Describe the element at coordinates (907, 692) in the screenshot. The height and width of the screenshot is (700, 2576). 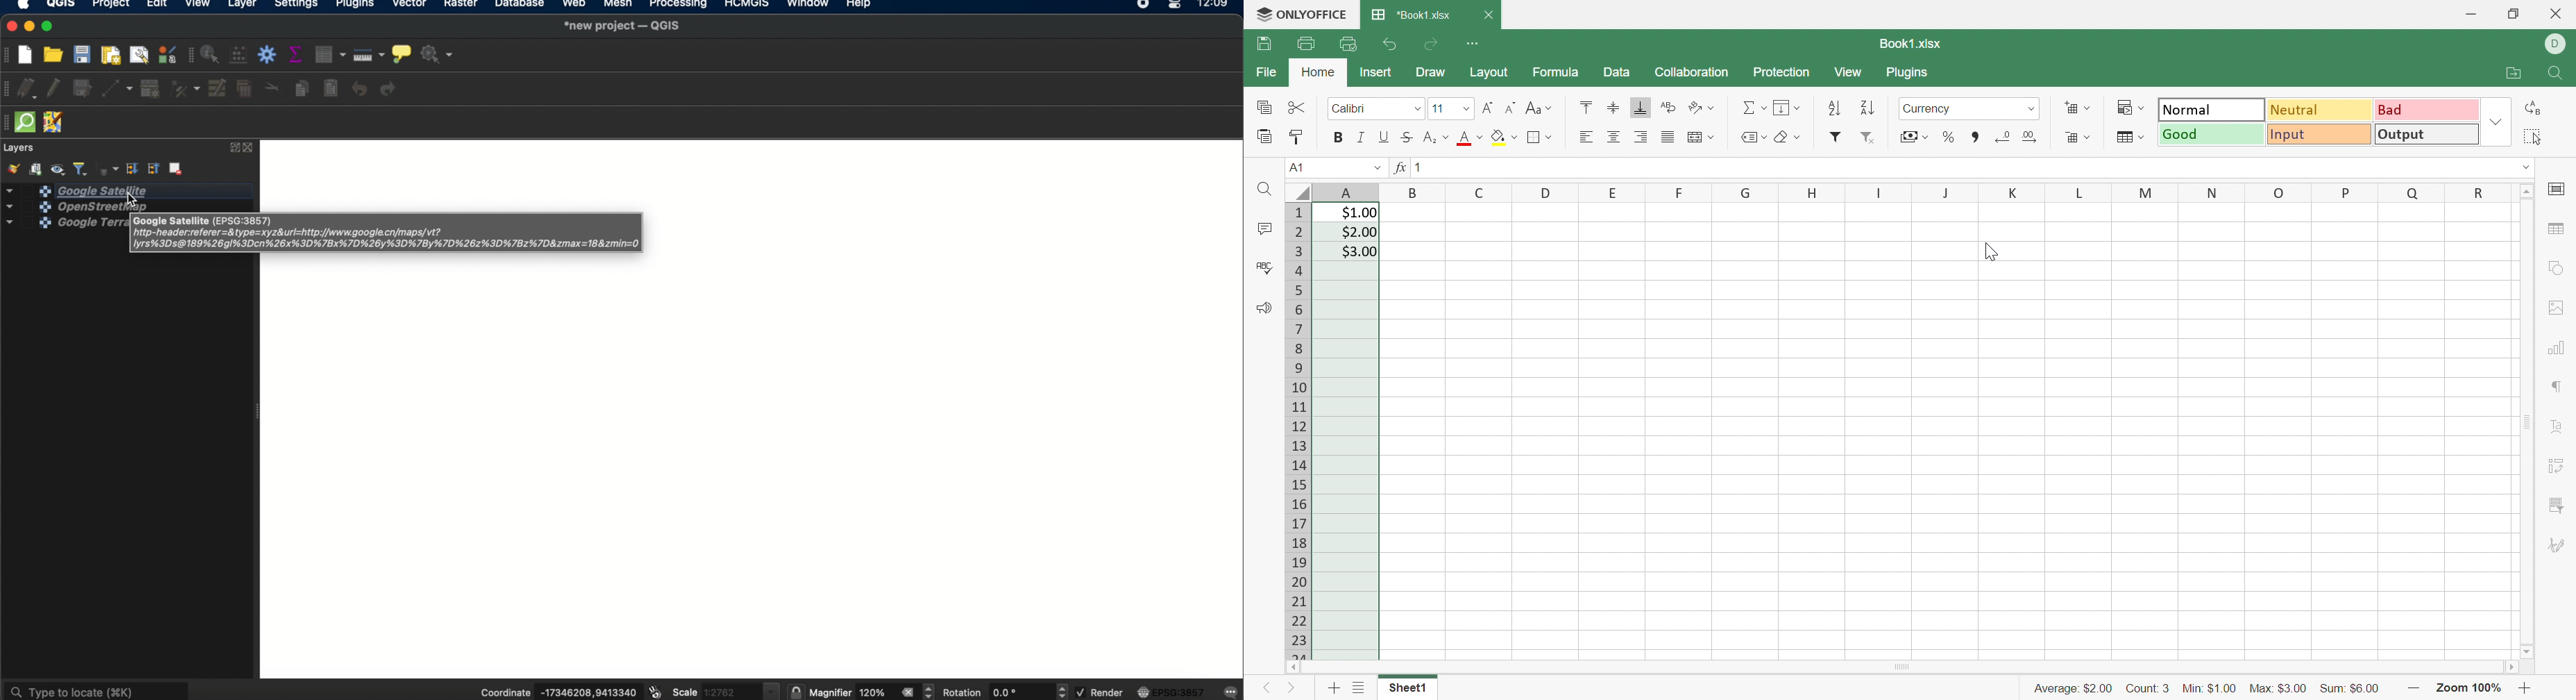
I see `close` at that location.